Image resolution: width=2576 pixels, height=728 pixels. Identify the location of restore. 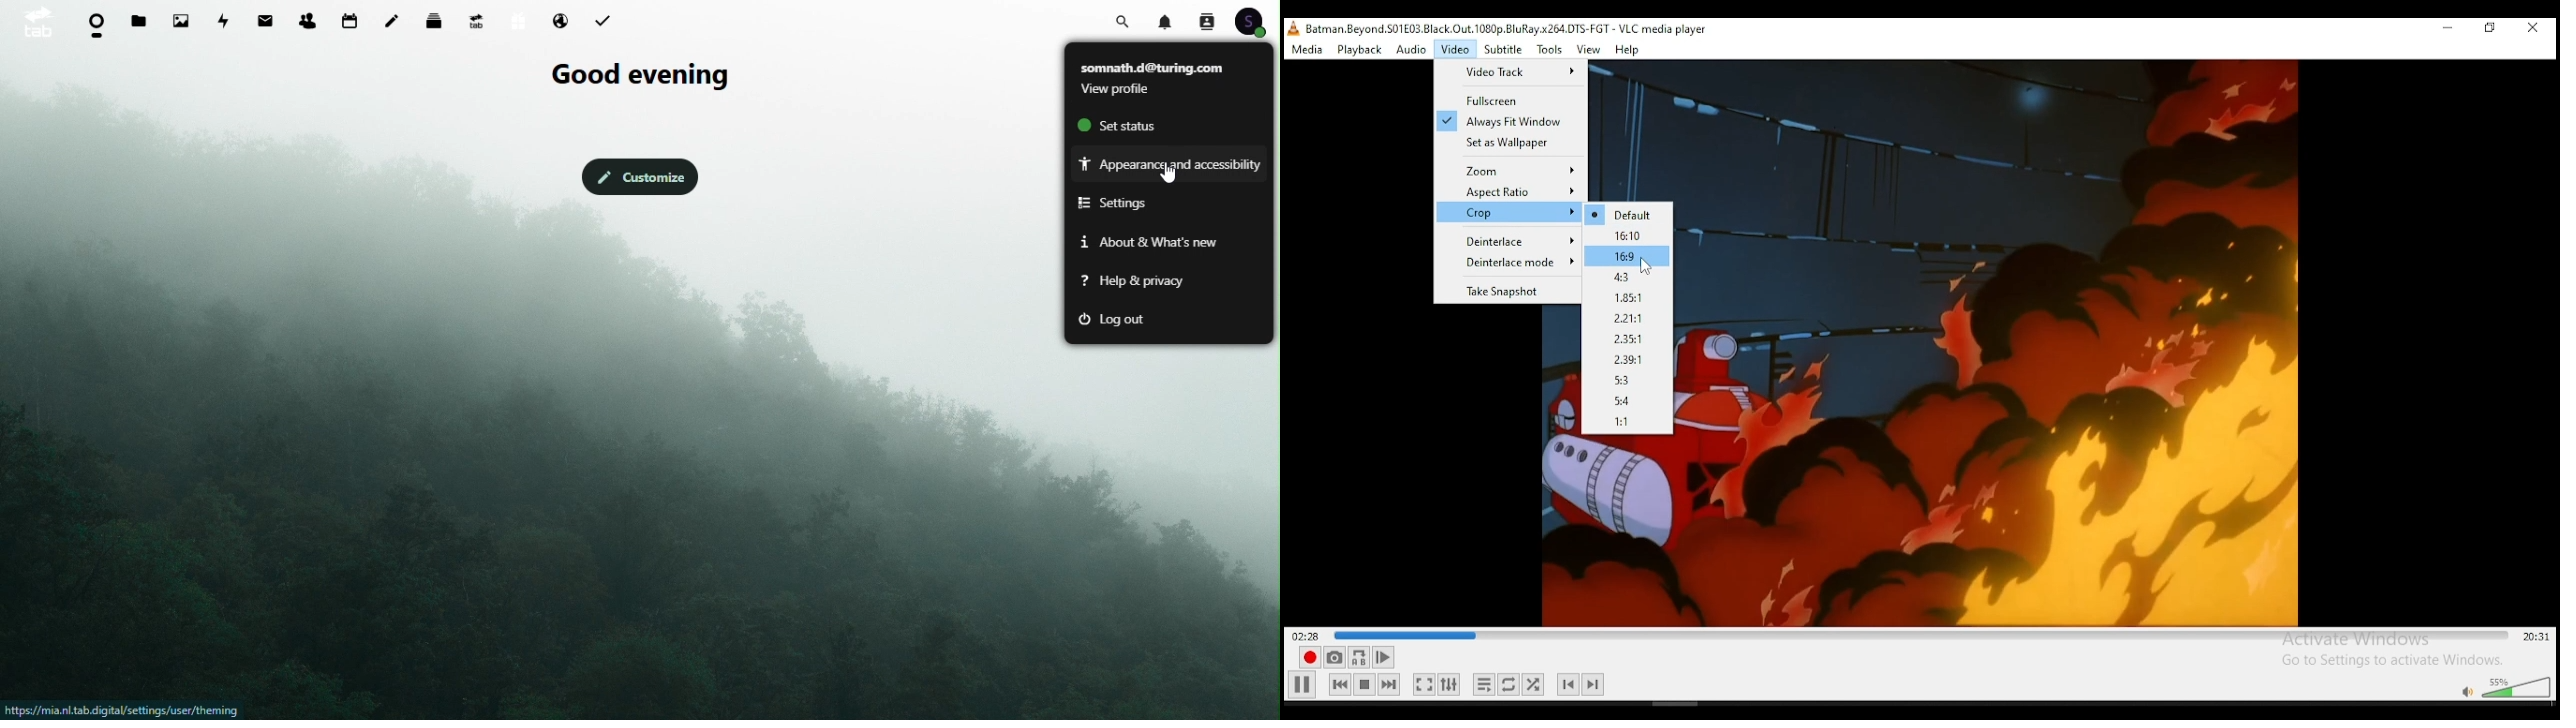
(2492, 31).